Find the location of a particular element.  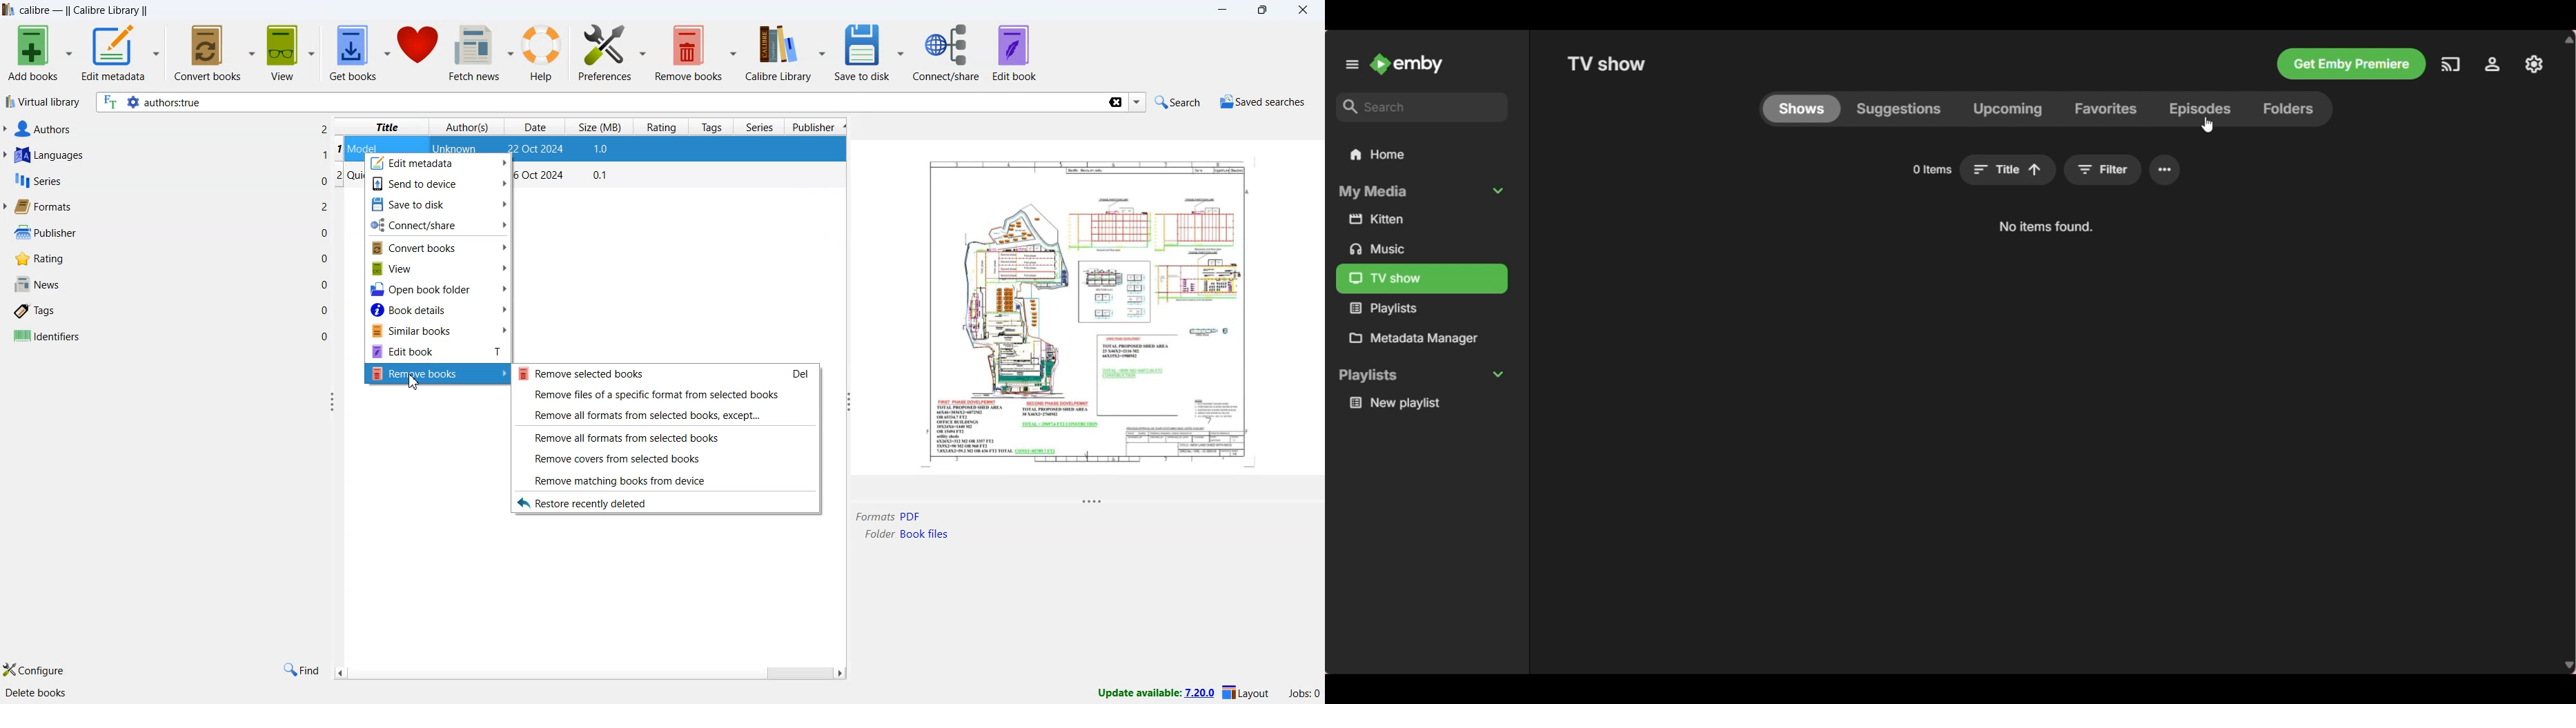

Remove files of a specific format from selected books is located at coordinates (665, 394).